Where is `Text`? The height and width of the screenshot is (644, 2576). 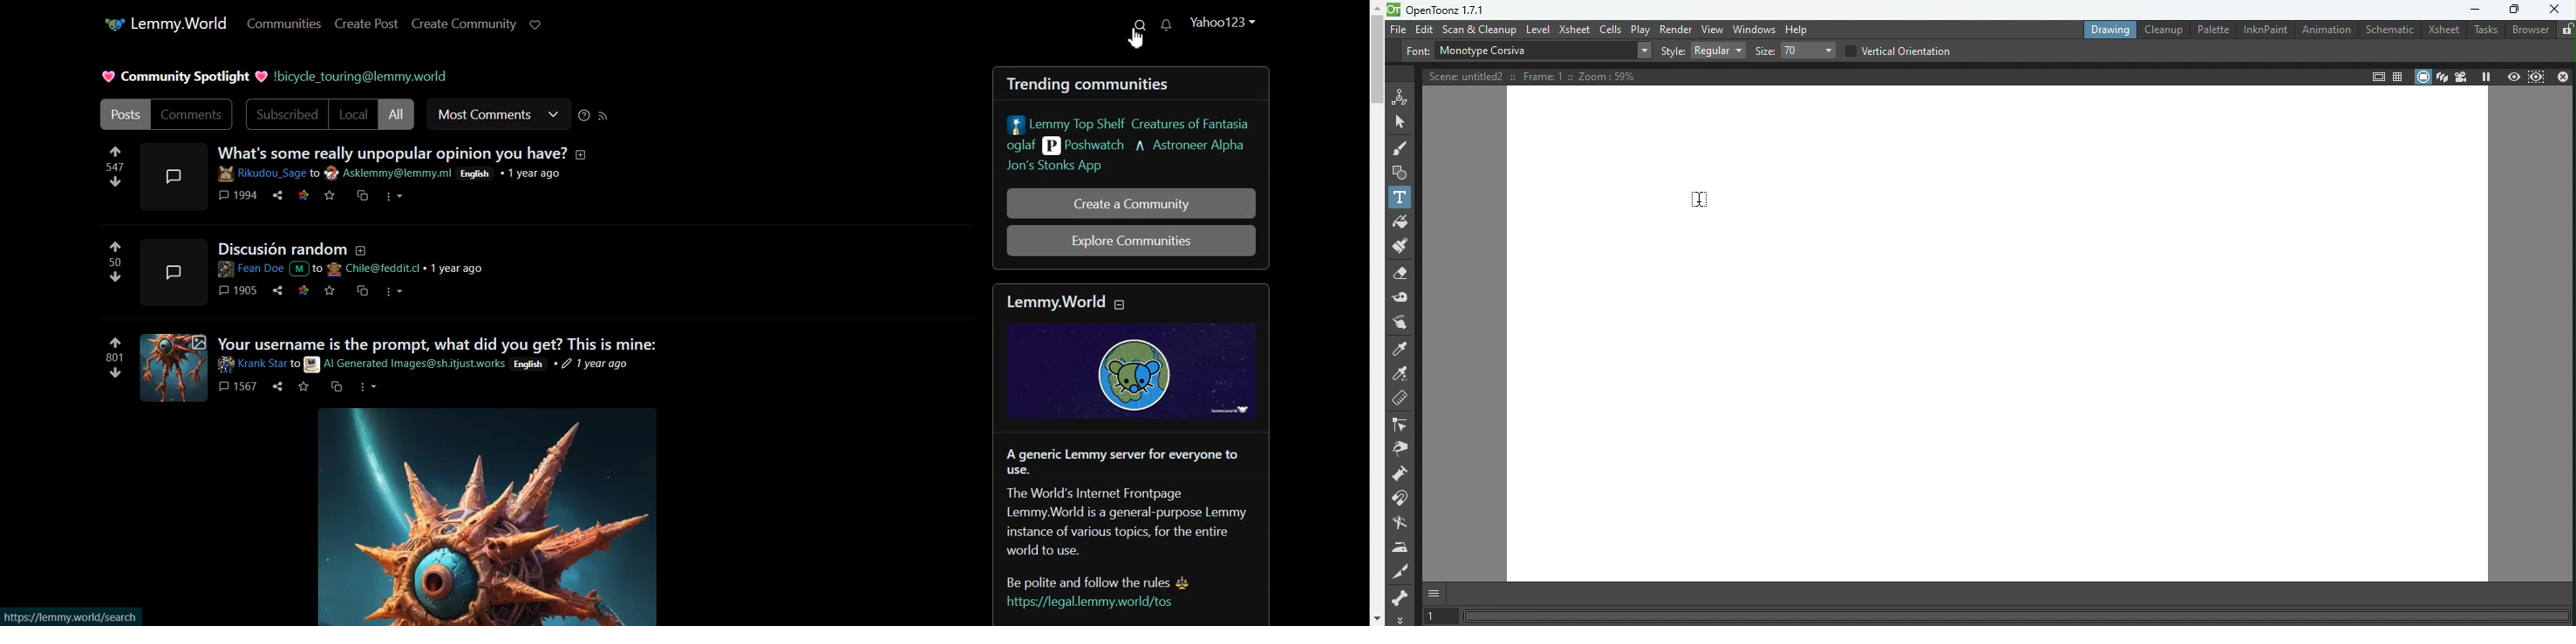 Text is located at coordinates (182, 76).